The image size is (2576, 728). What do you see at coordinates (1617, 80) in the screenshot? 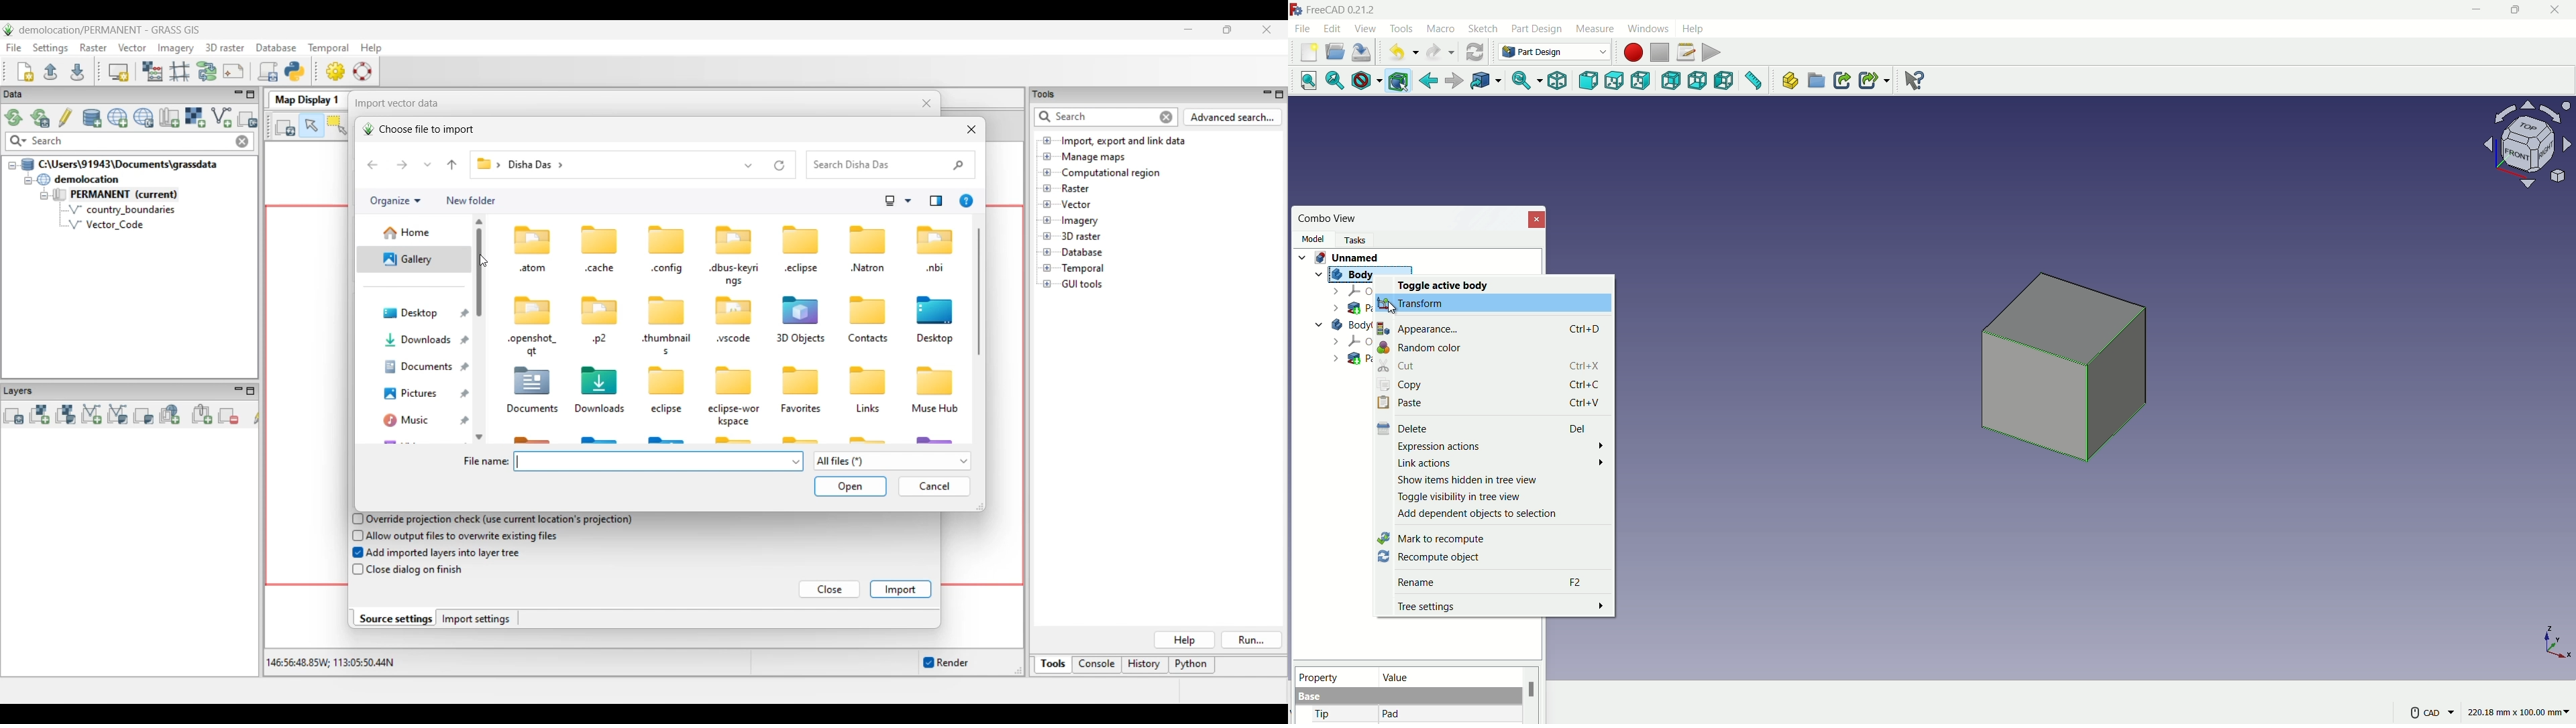
I see `top view` at bounding box center [1617, 80].